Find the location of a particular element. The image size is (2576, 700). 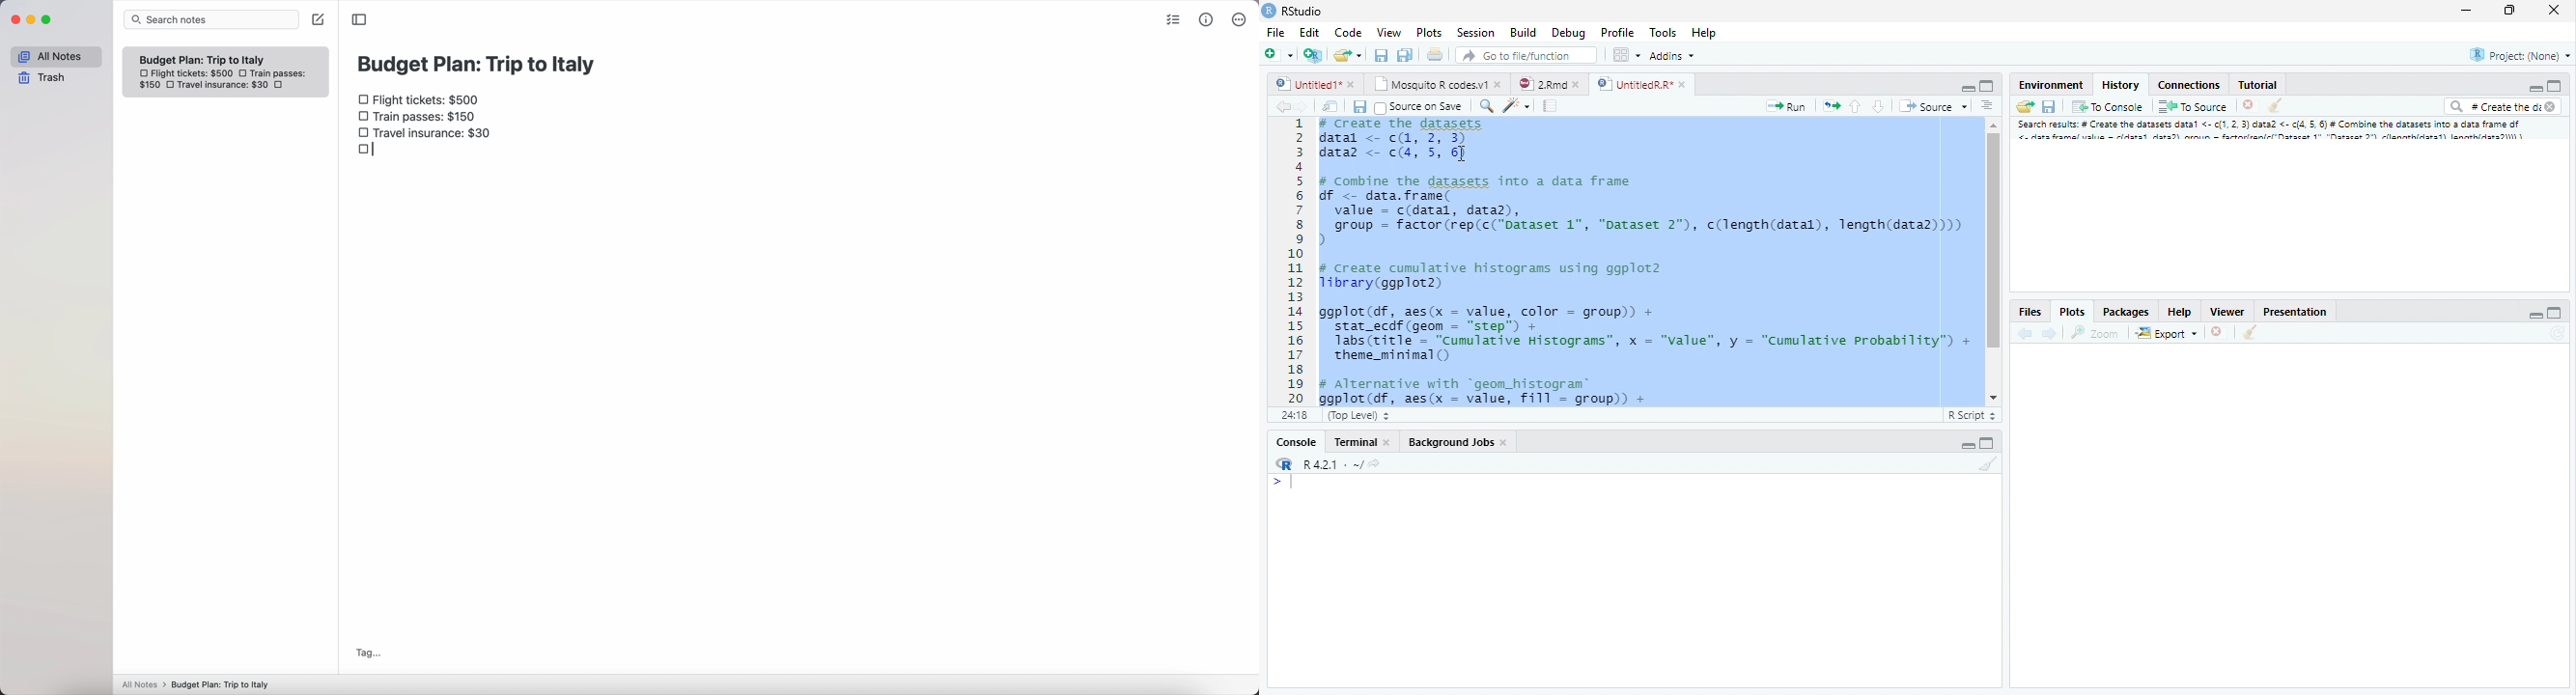

Prsentation is located at coordinates (2291, 310).